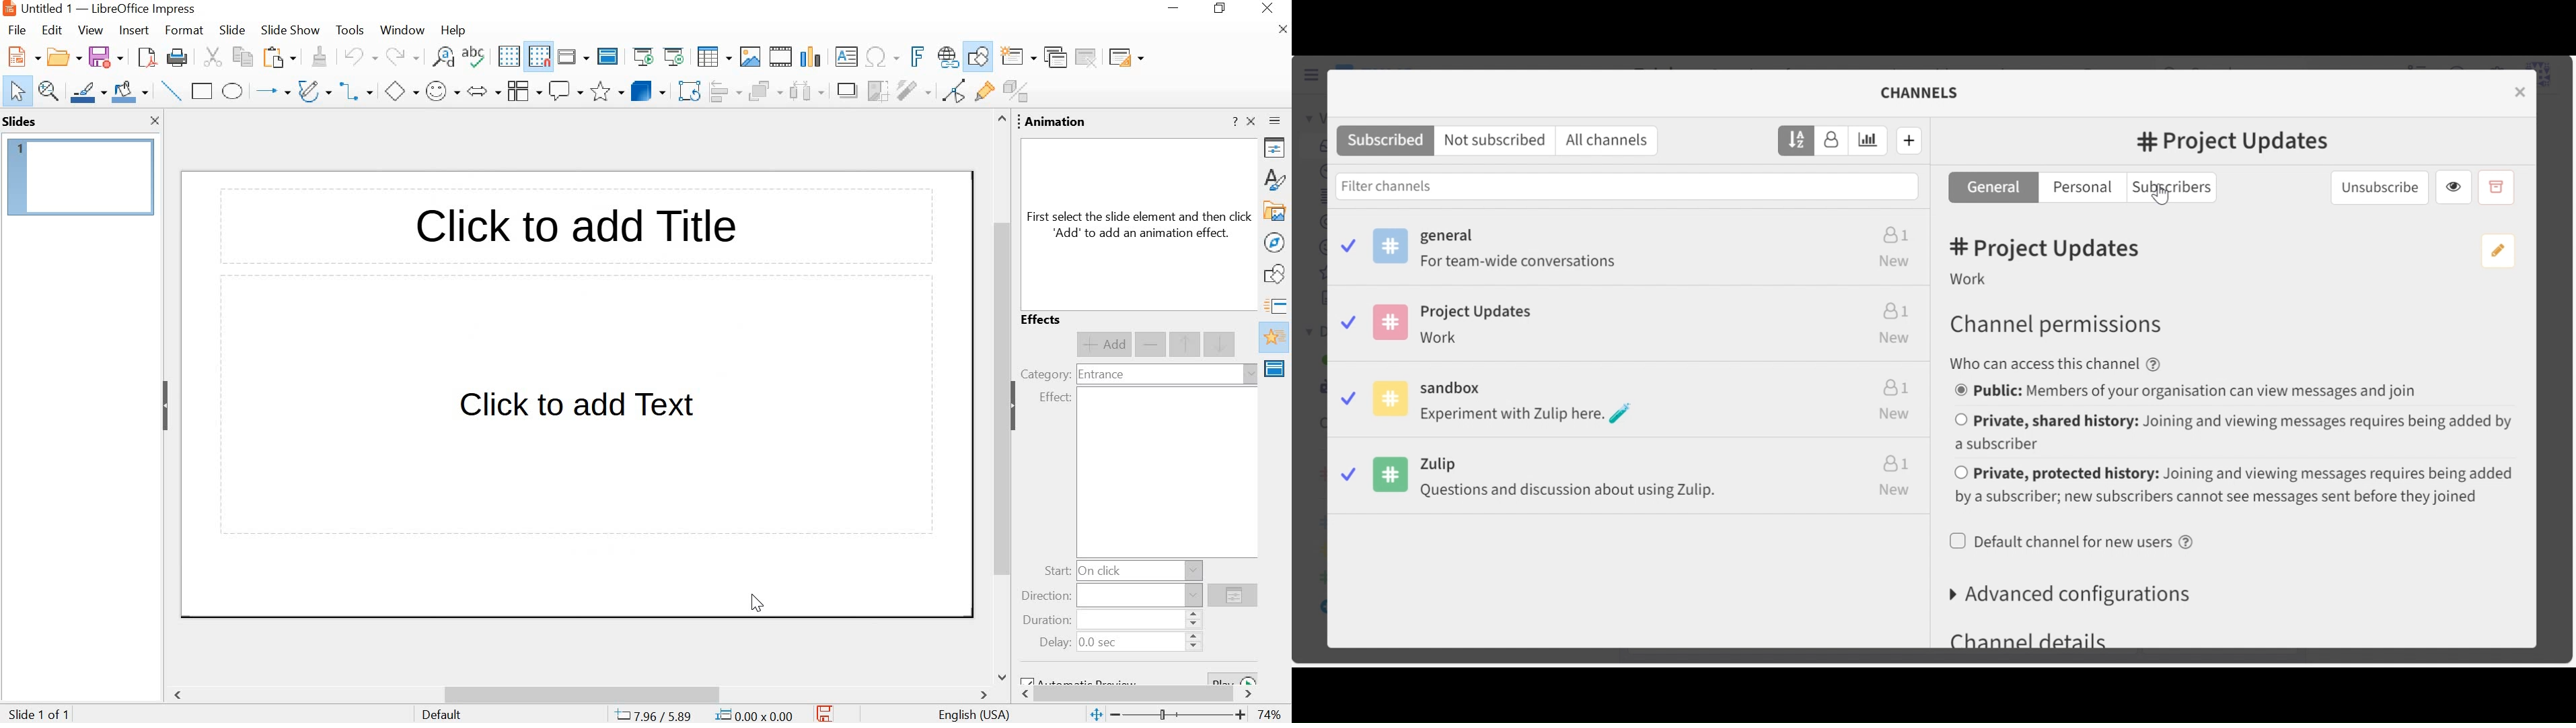 The width and height of the screenshot is (2576, 728). Describe the element at coordinates (1494, 141) in the screenshot. I see `Not subscribed` at that location.